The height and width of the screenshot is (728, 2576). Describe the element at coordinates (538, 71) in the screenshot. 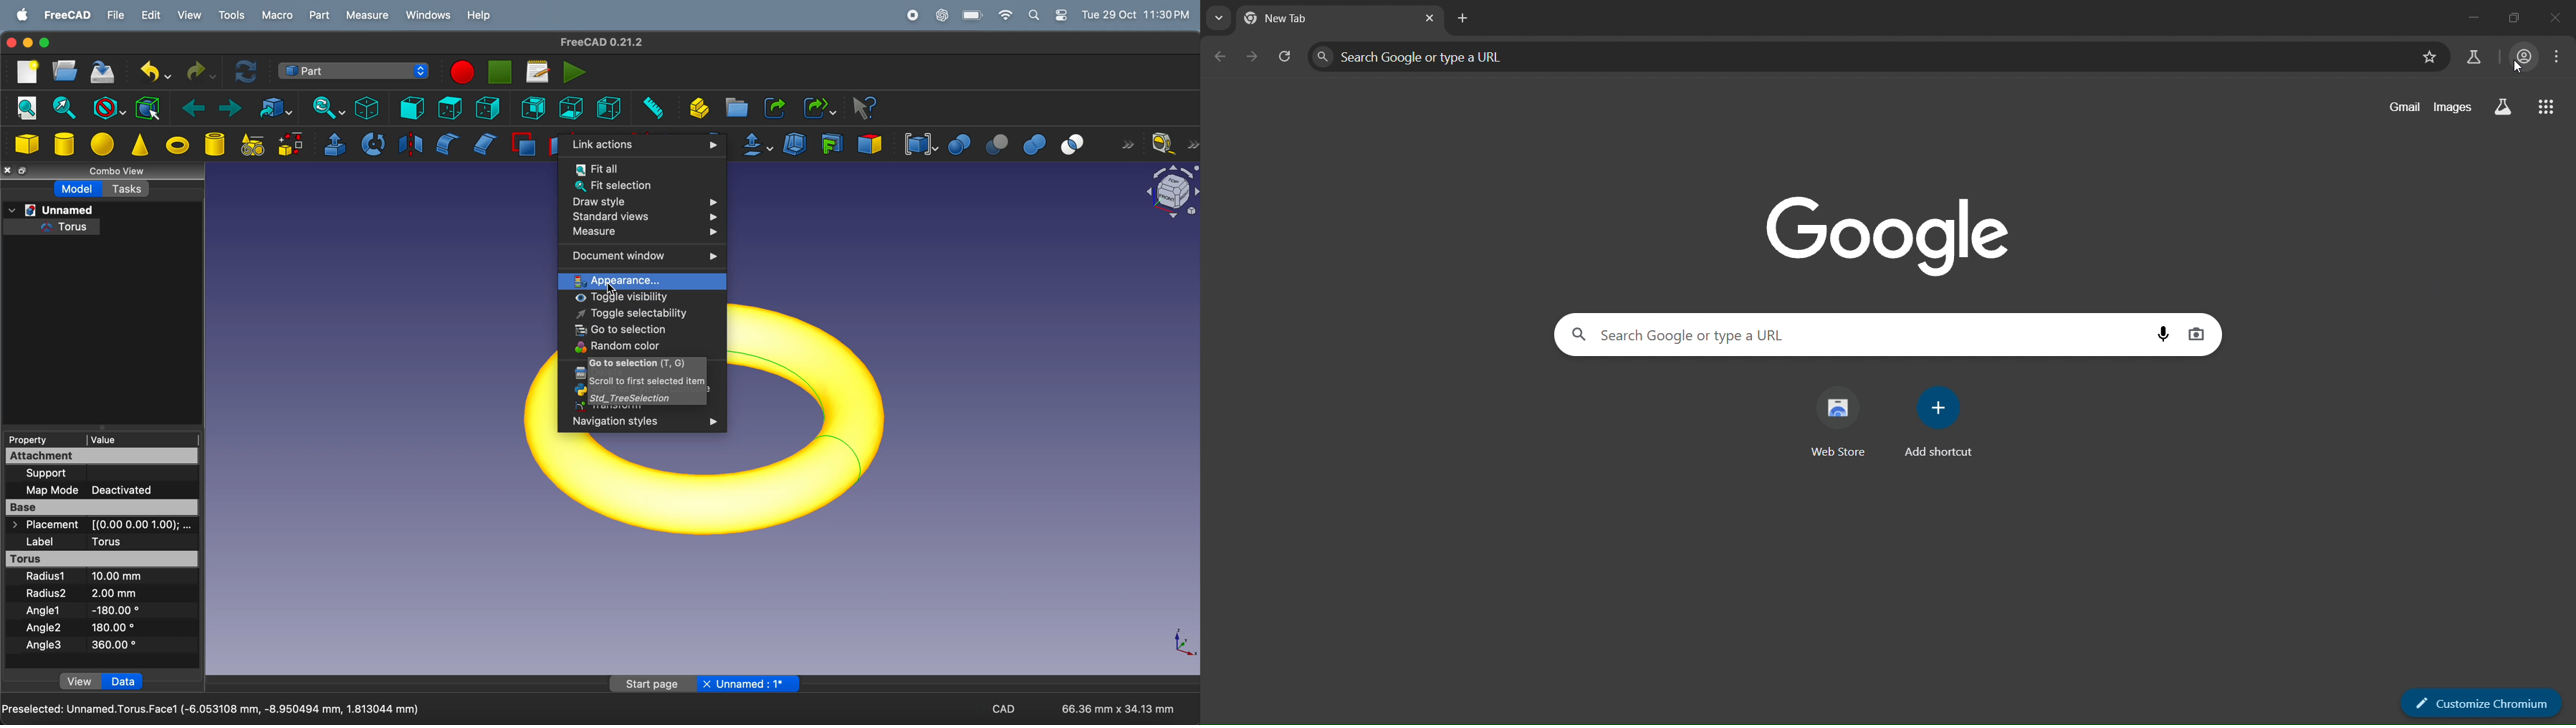

I see `marcos` at that location.